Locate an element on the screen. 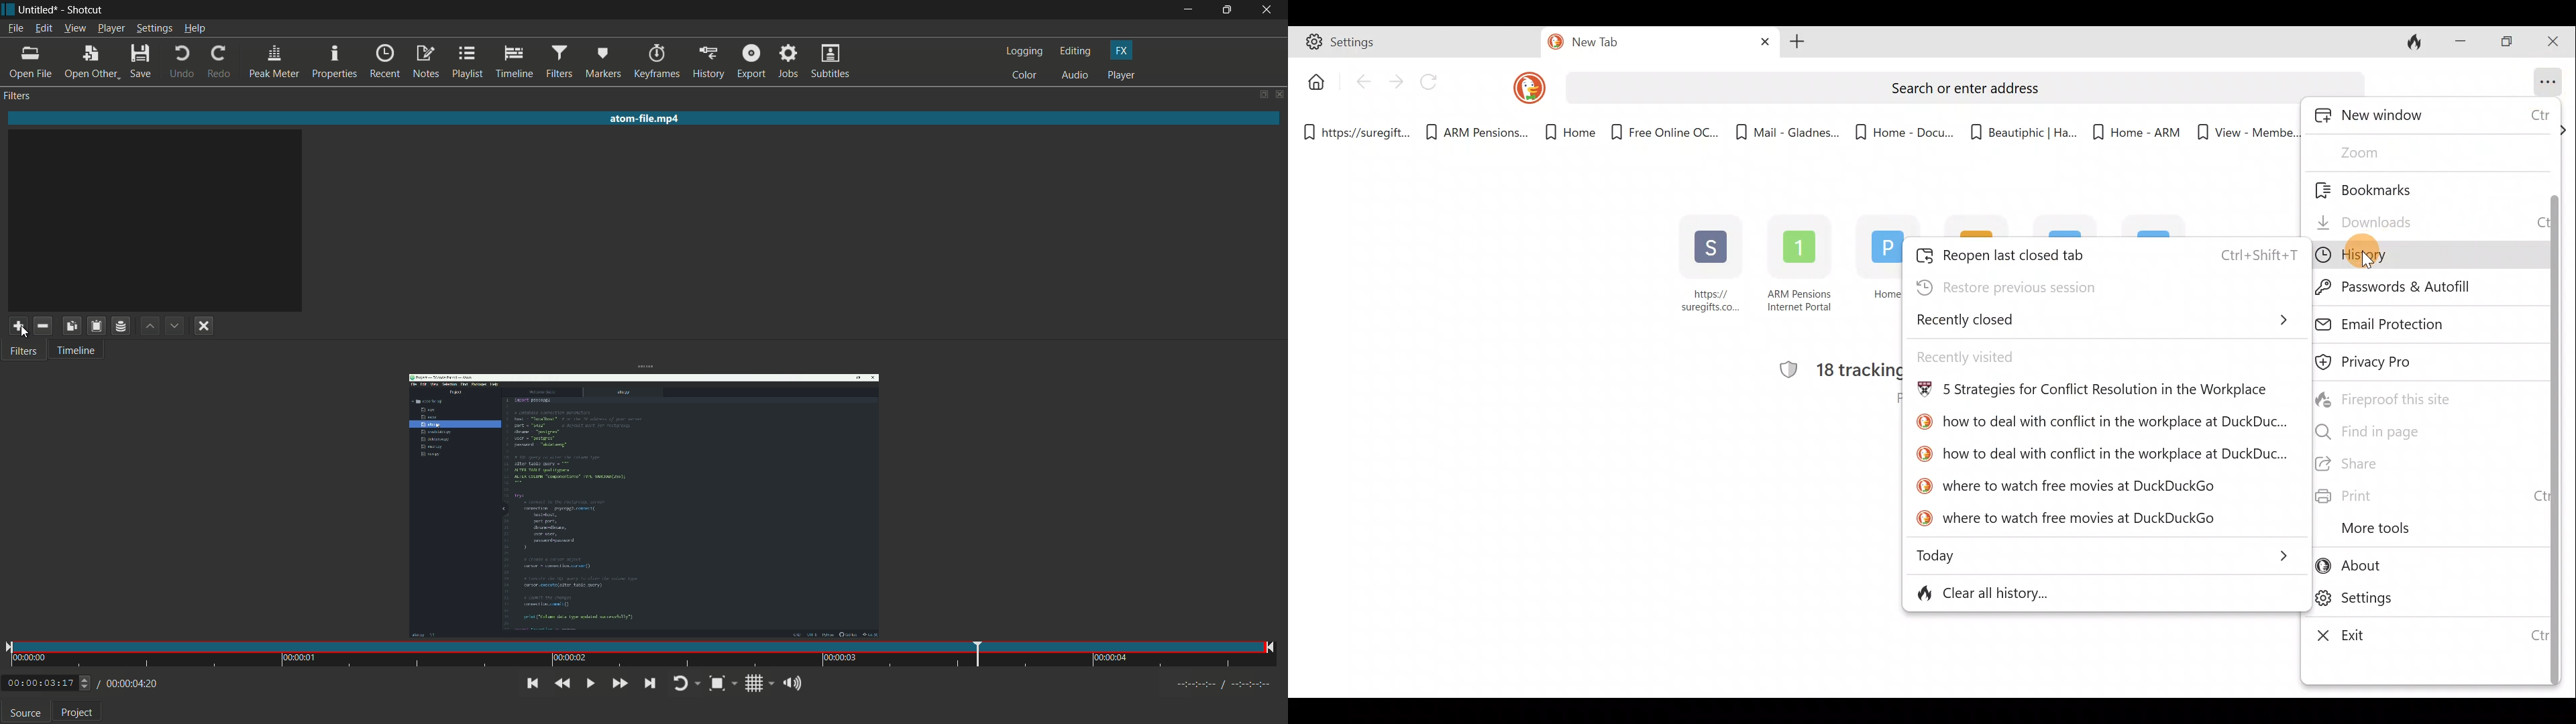  change layout is located at coordinates (1258, 94).